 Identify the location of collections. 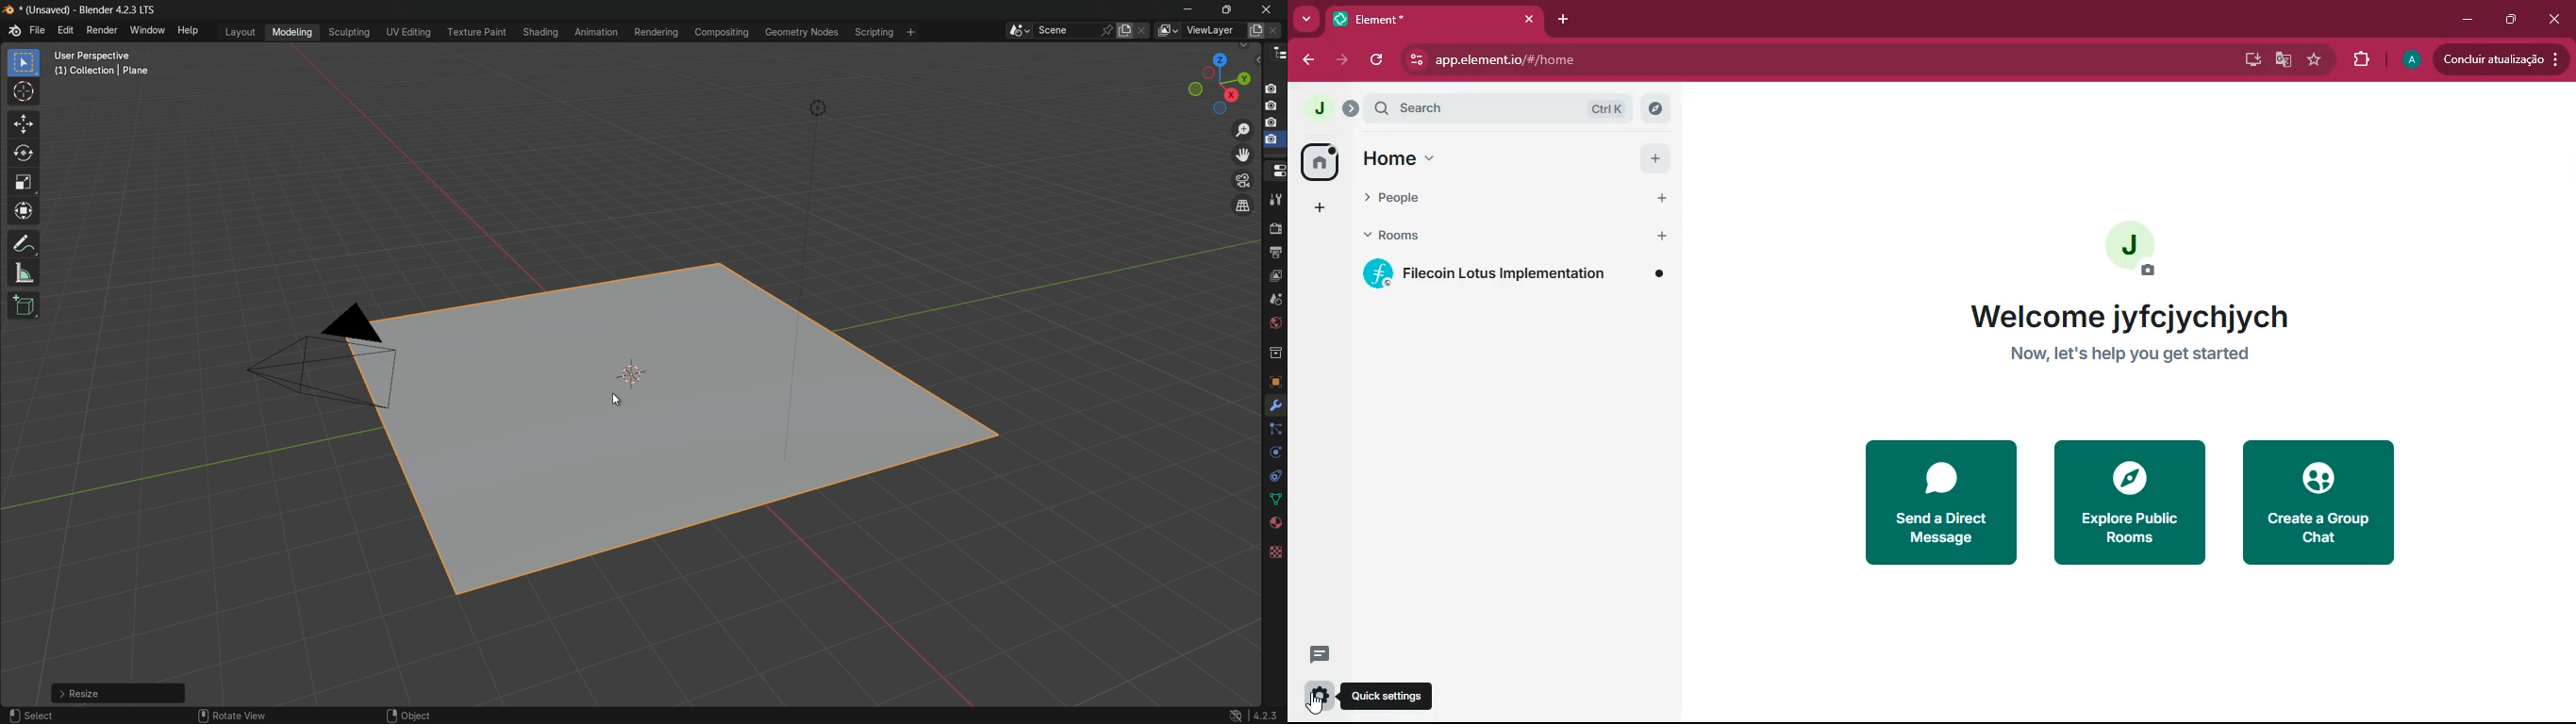
(1276, 351).